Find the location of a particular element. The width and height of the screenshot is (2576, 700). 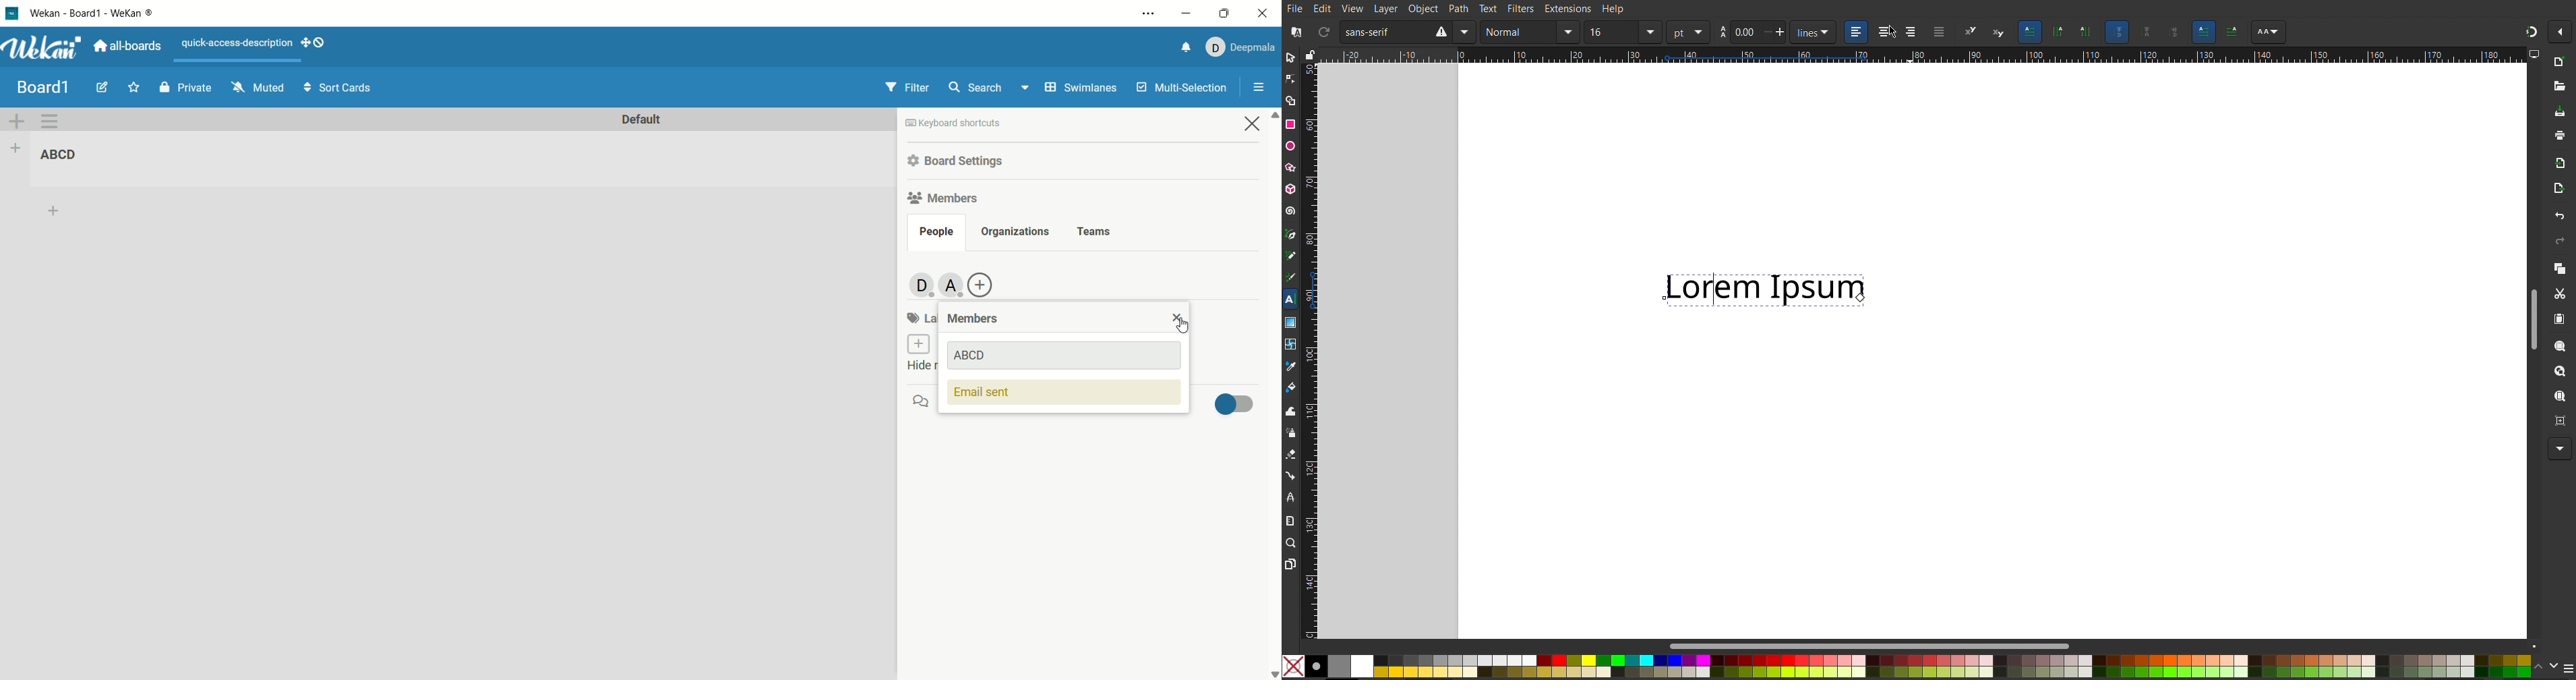

Help is located at coordinates (1616, 9).